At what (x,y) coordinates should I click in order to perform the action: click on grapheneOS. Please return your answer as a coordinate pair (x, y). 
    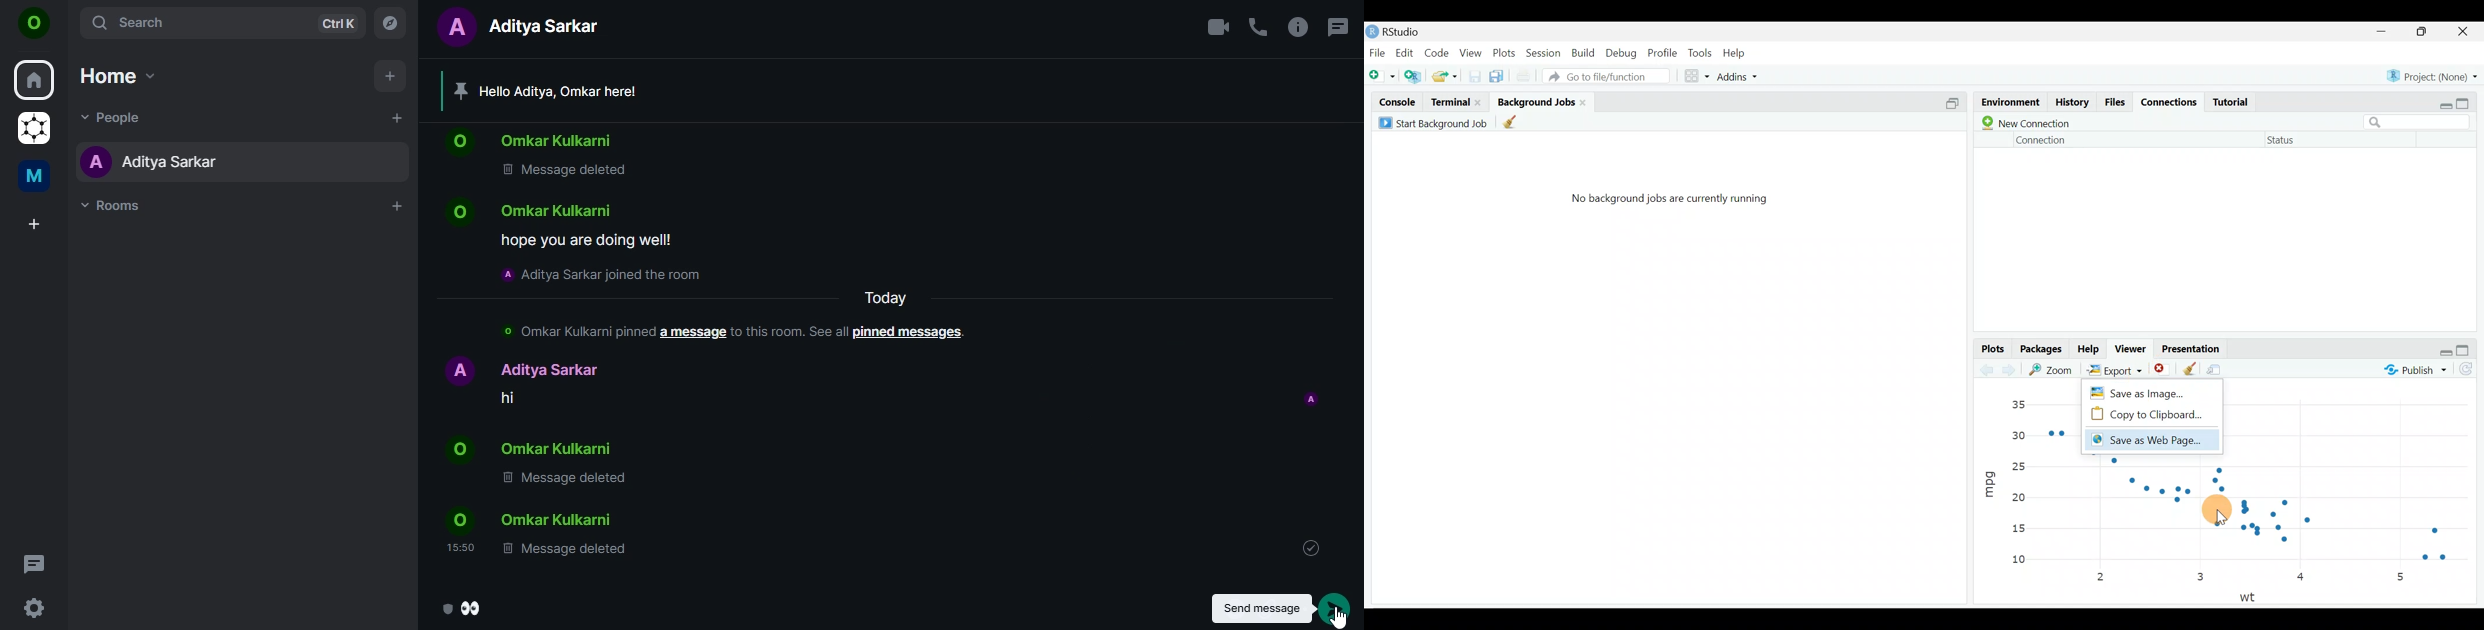
    Looking at the image, I should click on (33, 126).